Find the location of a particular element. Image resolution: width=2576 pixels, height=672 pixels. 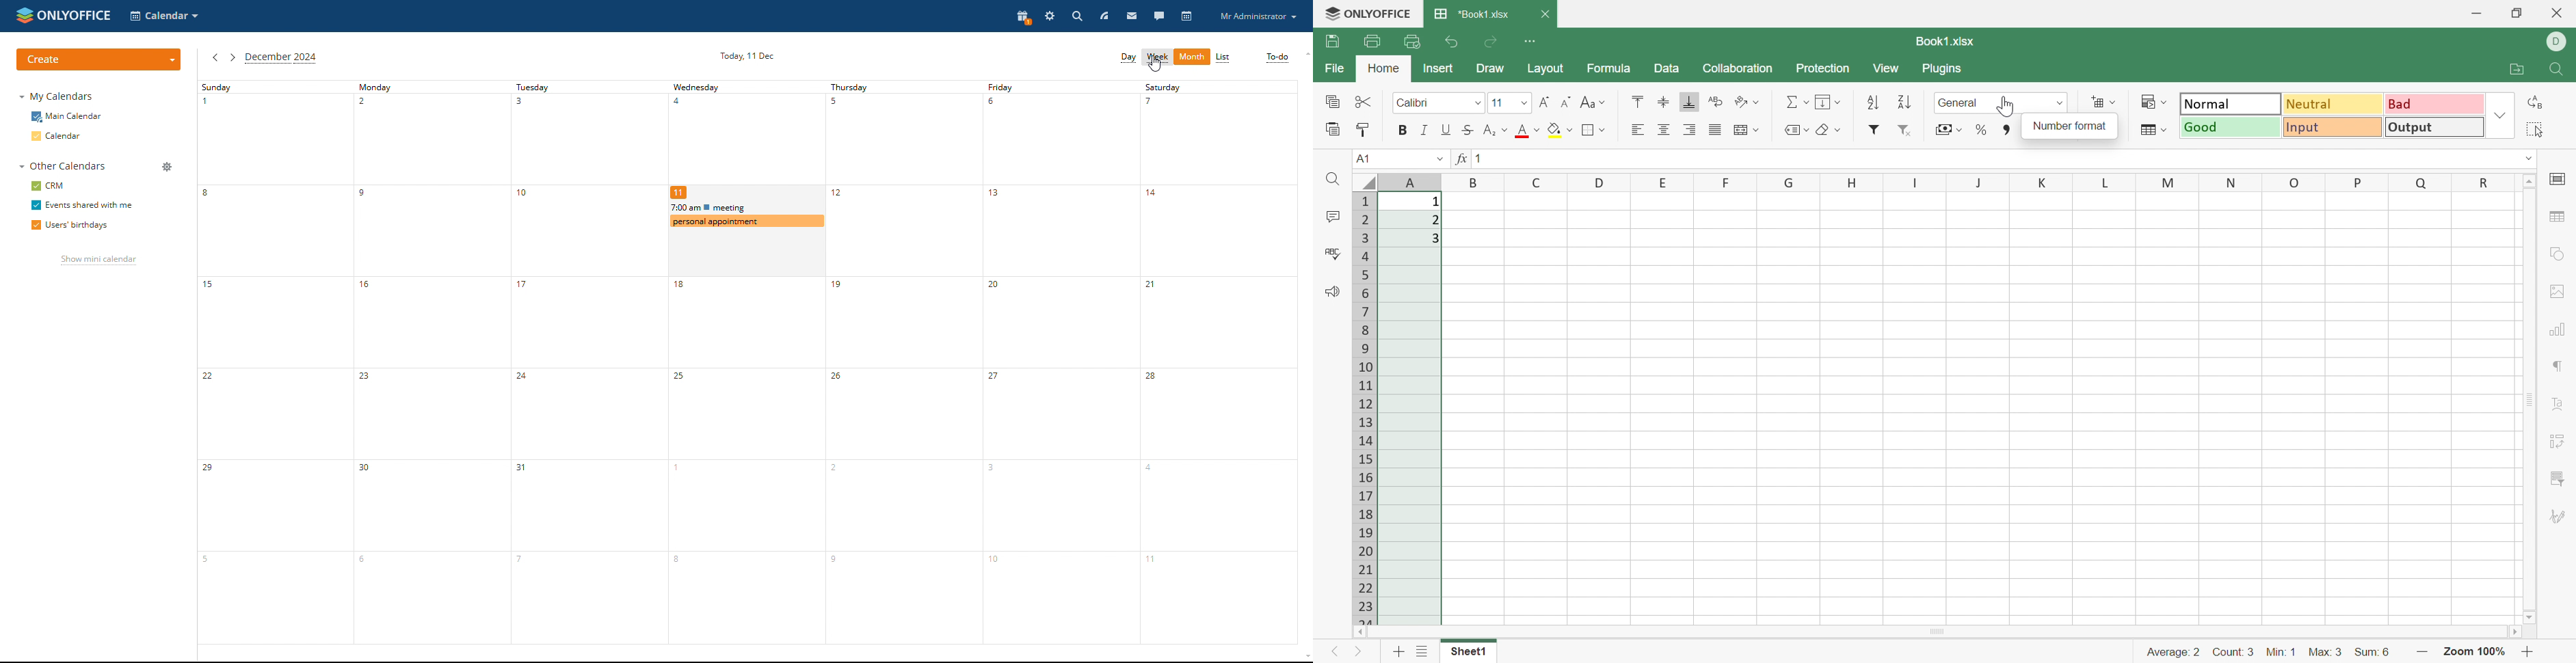

Signature settings is located at coordinates (2557, 517).